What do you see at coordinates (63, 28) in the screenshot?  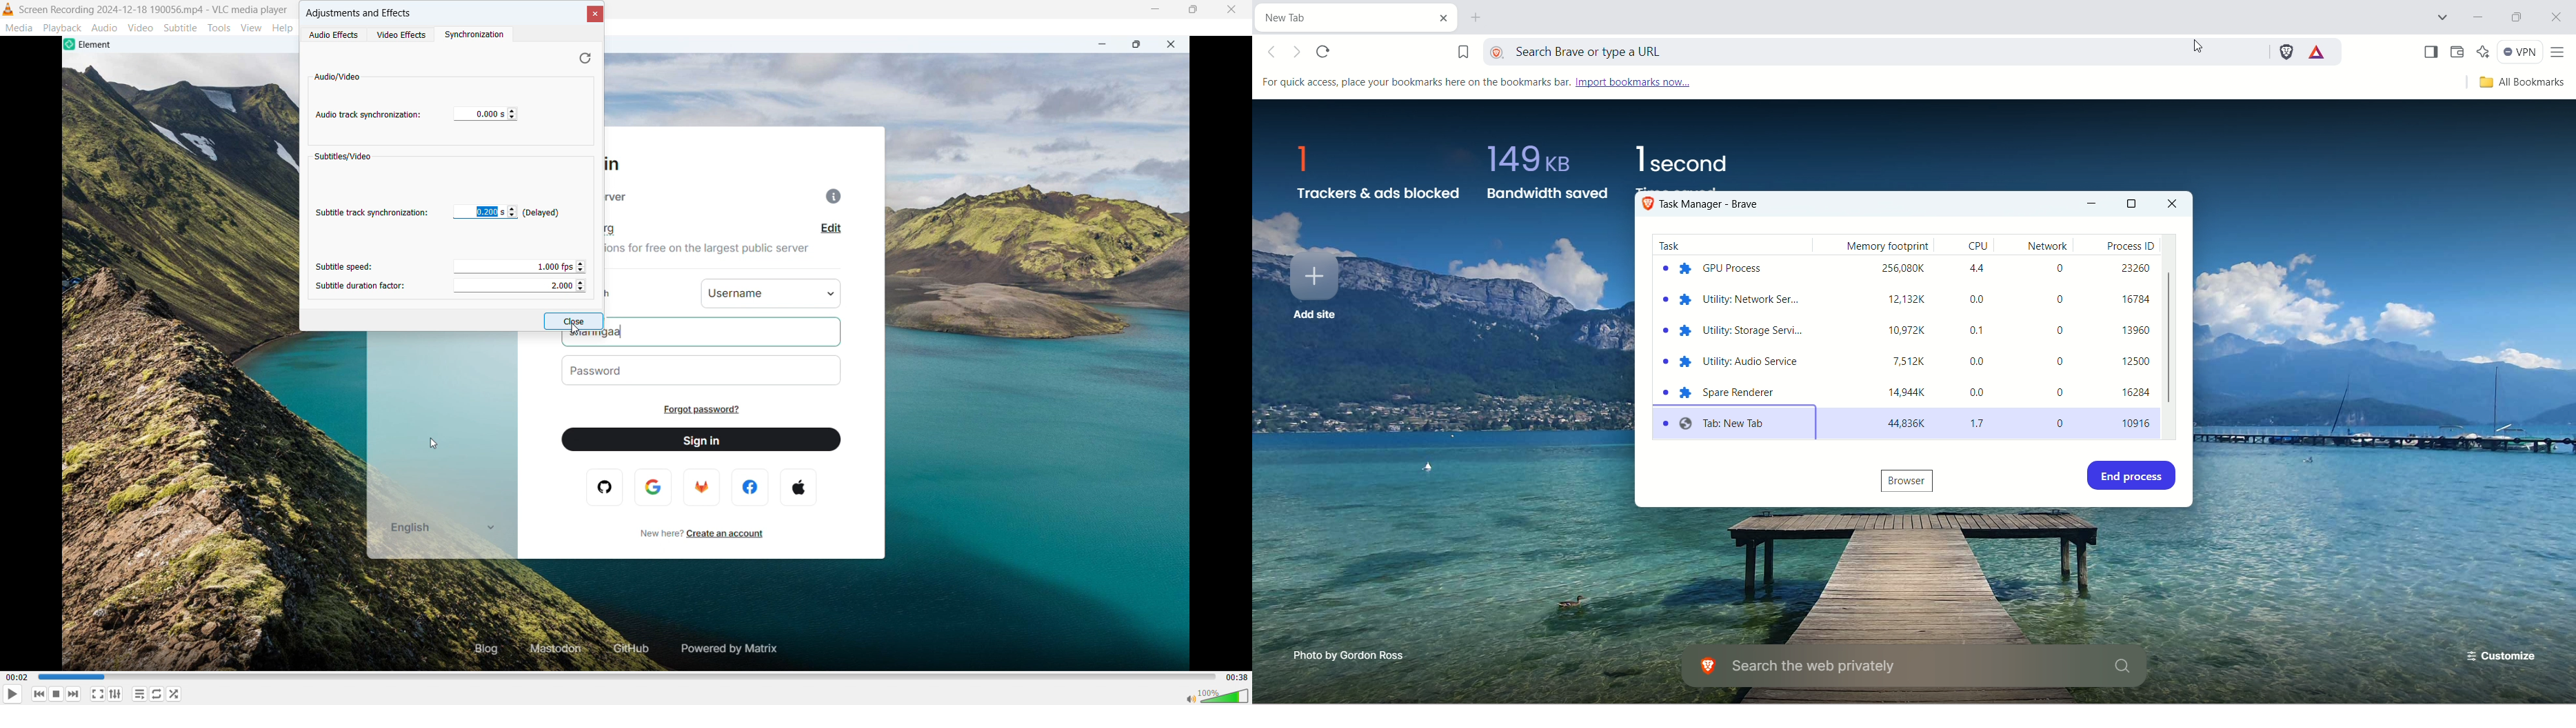 I see `playback` at bounding box center [63, 28].